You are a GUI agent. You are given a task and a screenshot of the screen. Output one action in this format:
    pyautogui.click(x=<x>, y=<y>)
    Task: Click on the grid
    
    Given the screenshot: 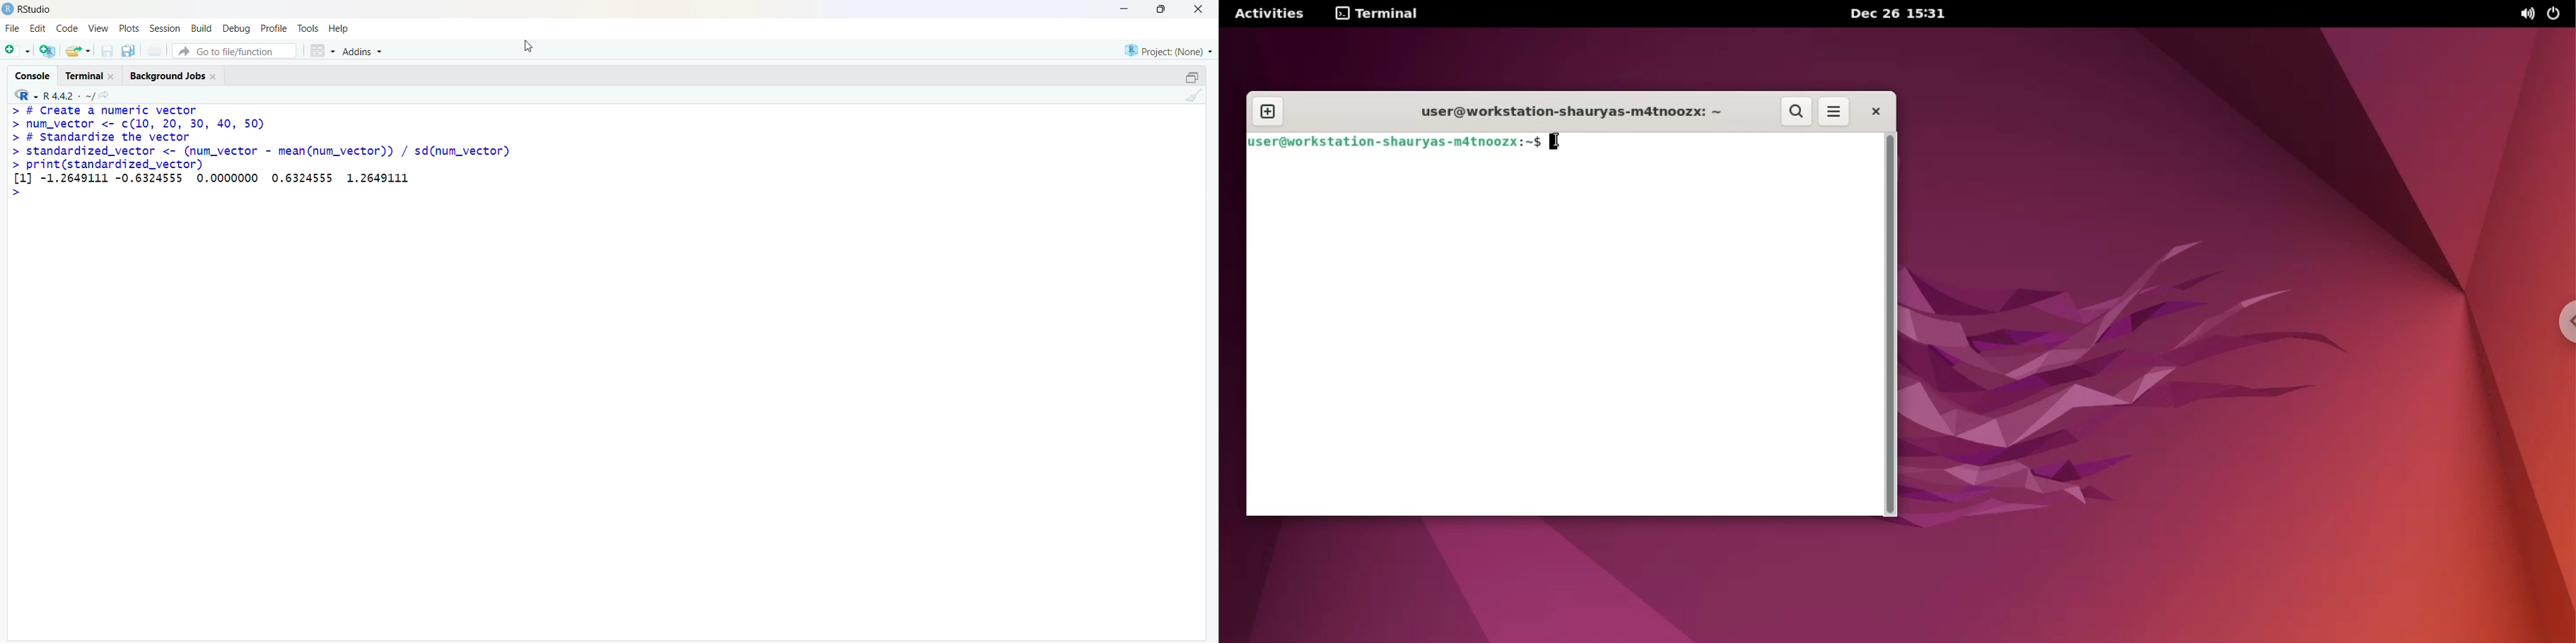 What is the action you would take?
    pyautogui.click(x=322, y=51)
    